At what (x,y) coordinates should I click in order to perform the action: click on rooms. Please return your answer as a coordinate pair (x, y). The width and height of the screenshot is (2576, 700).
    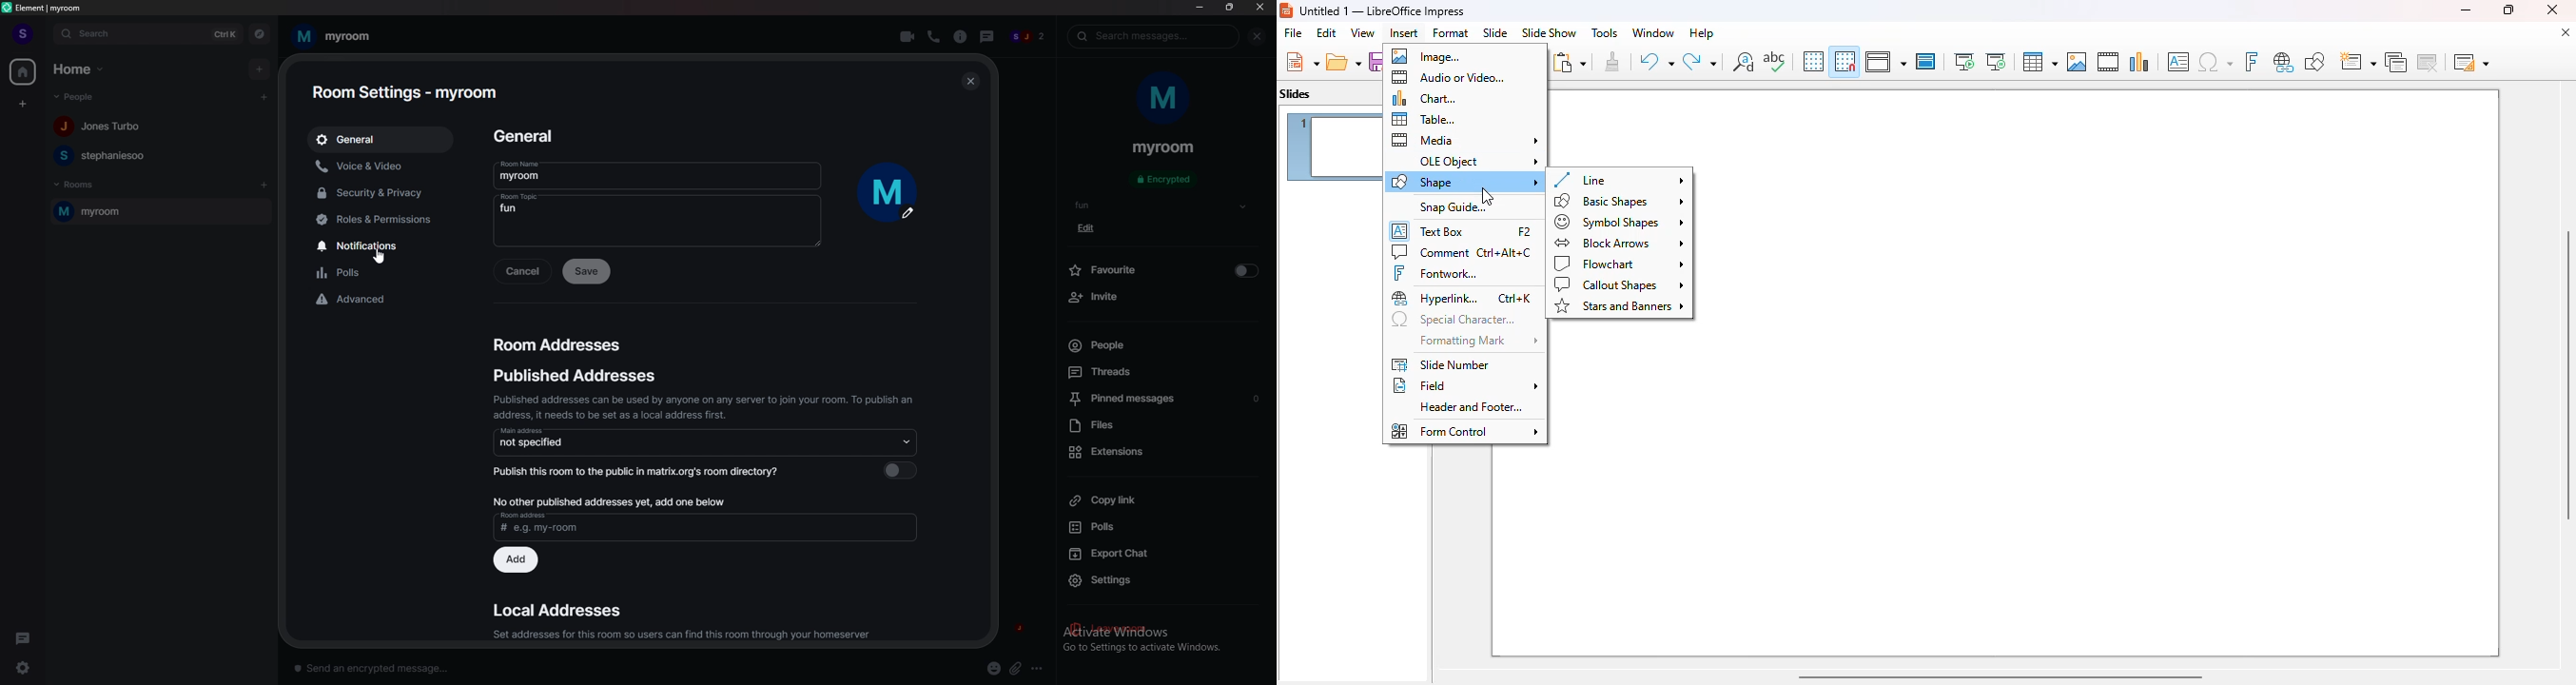
    Looking at the image, I should click on (78, 185).